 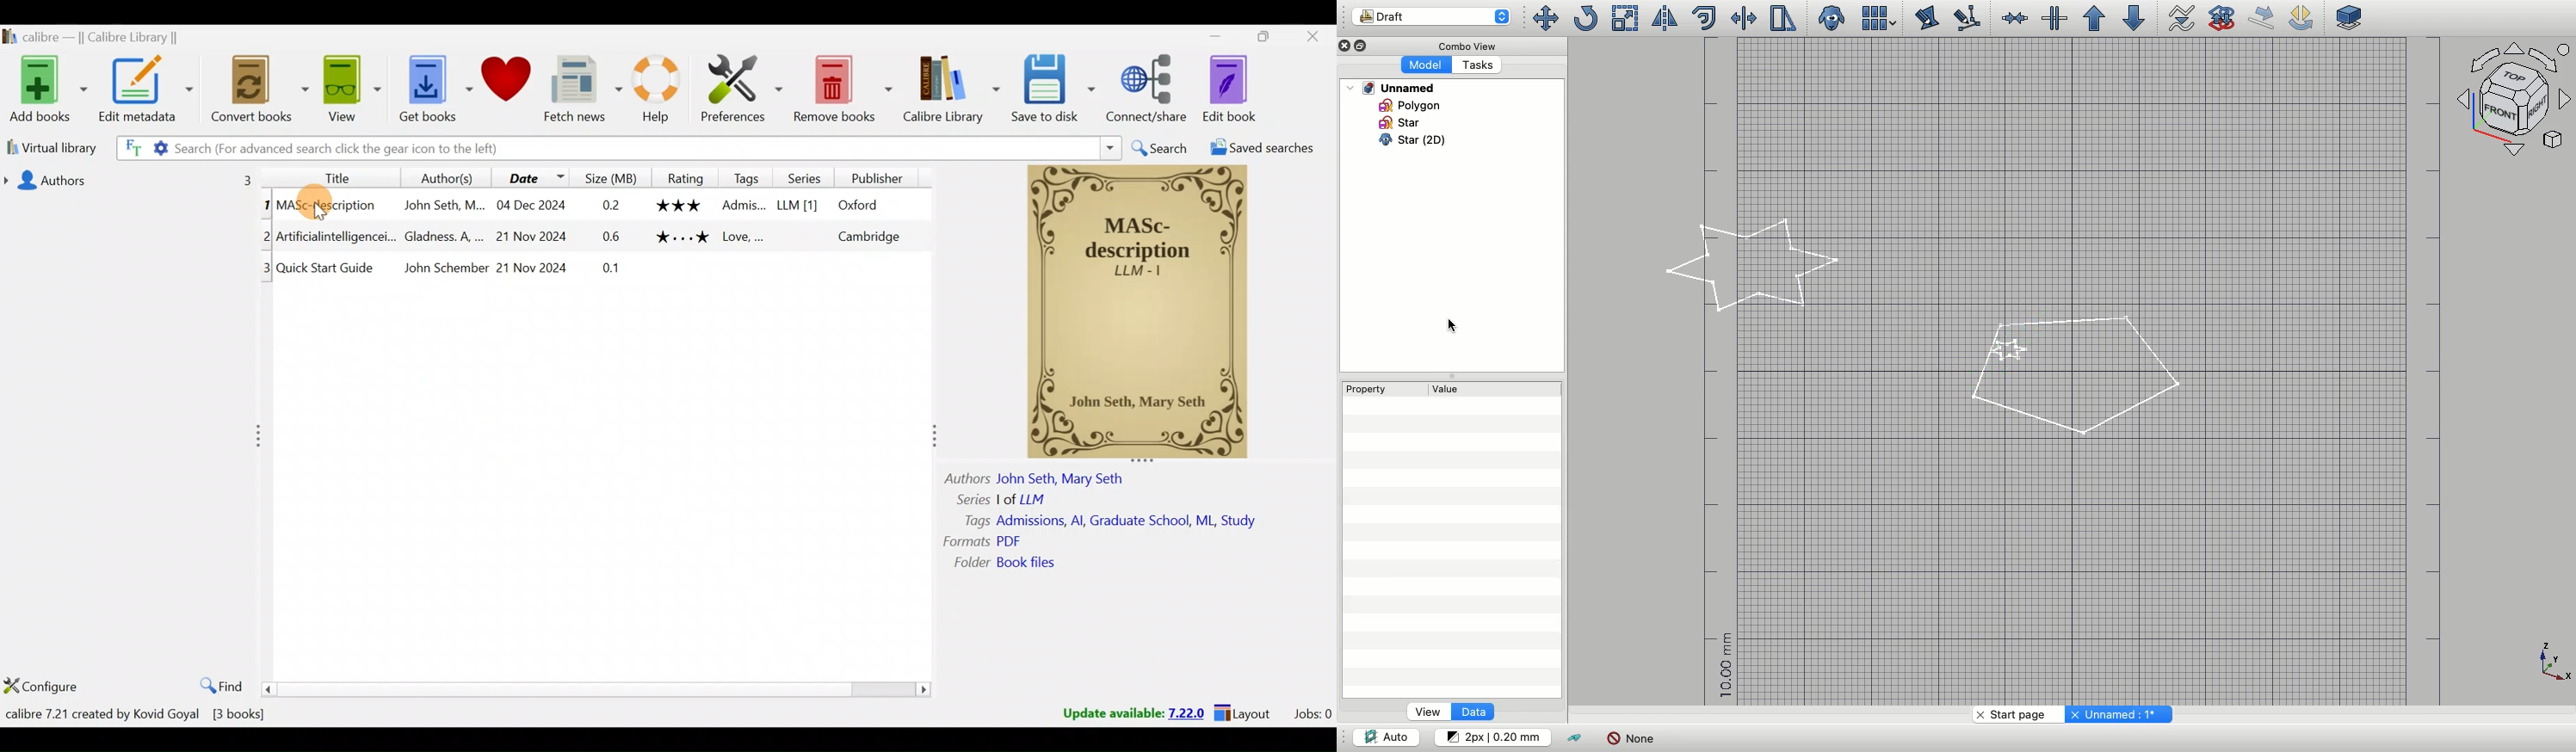 I want to click on , so click(x=265, y=269).